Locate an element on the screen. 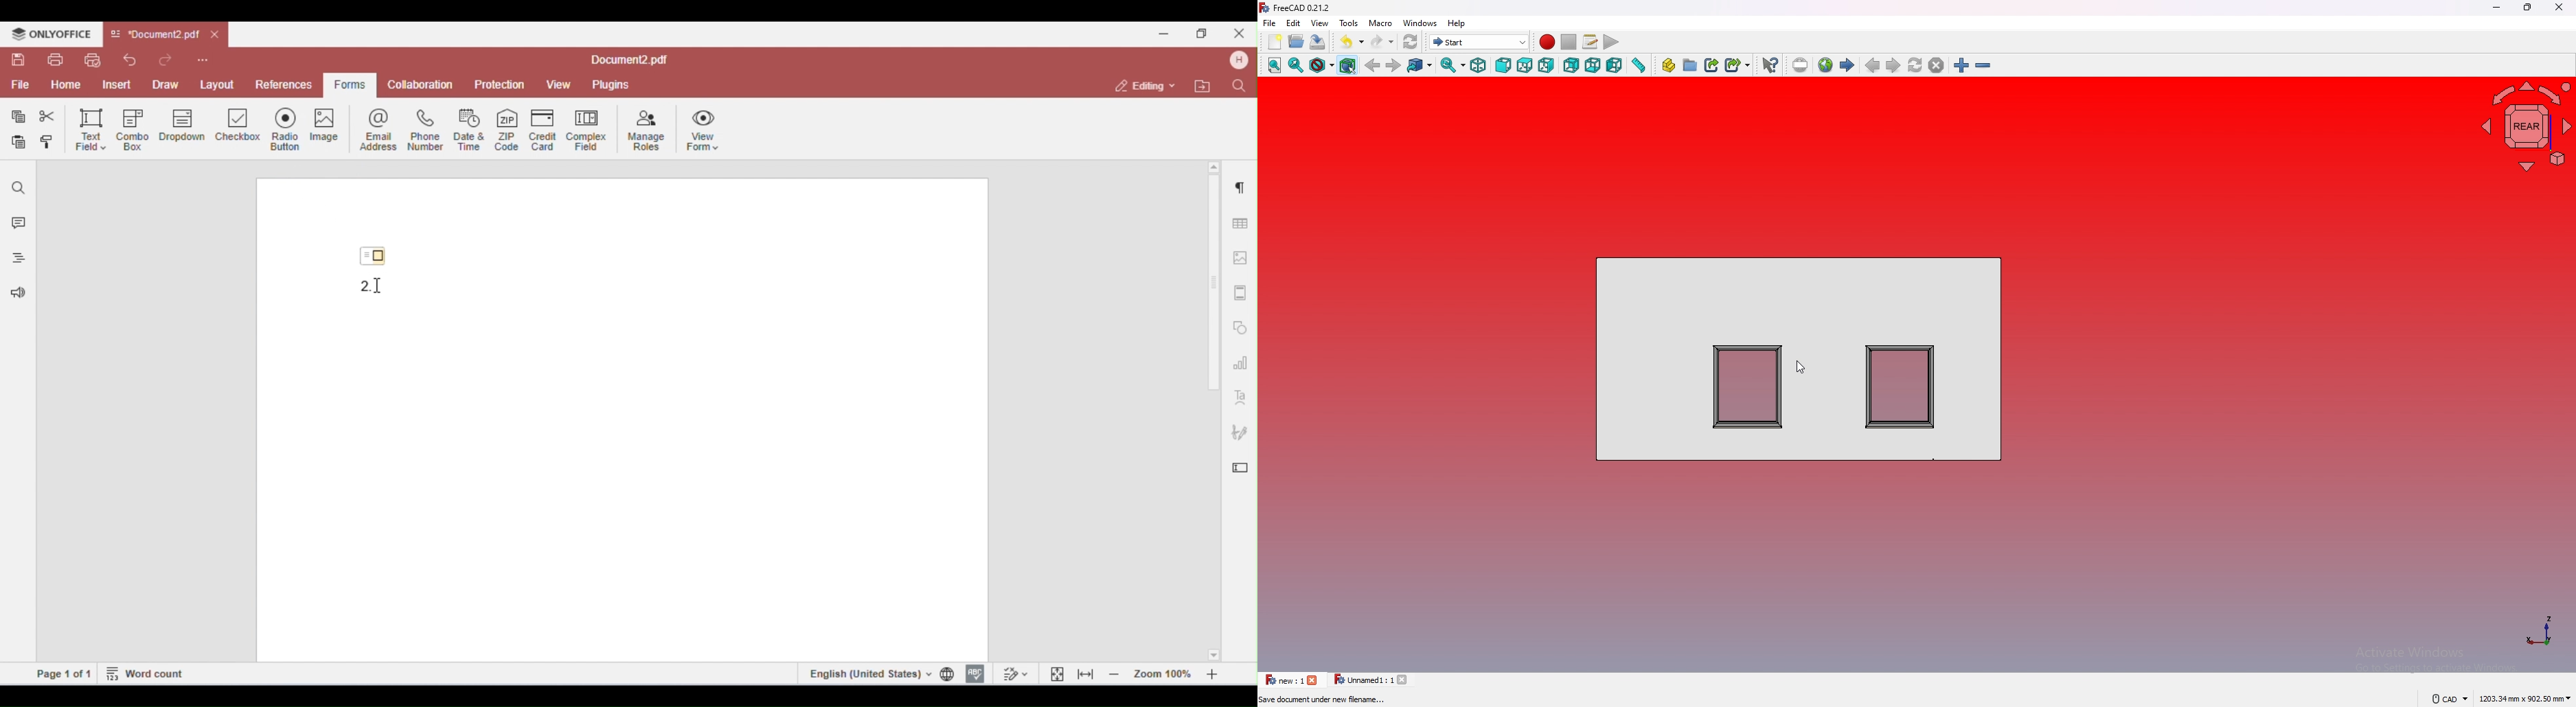  create sub link is located at coordinates (1737, 65).